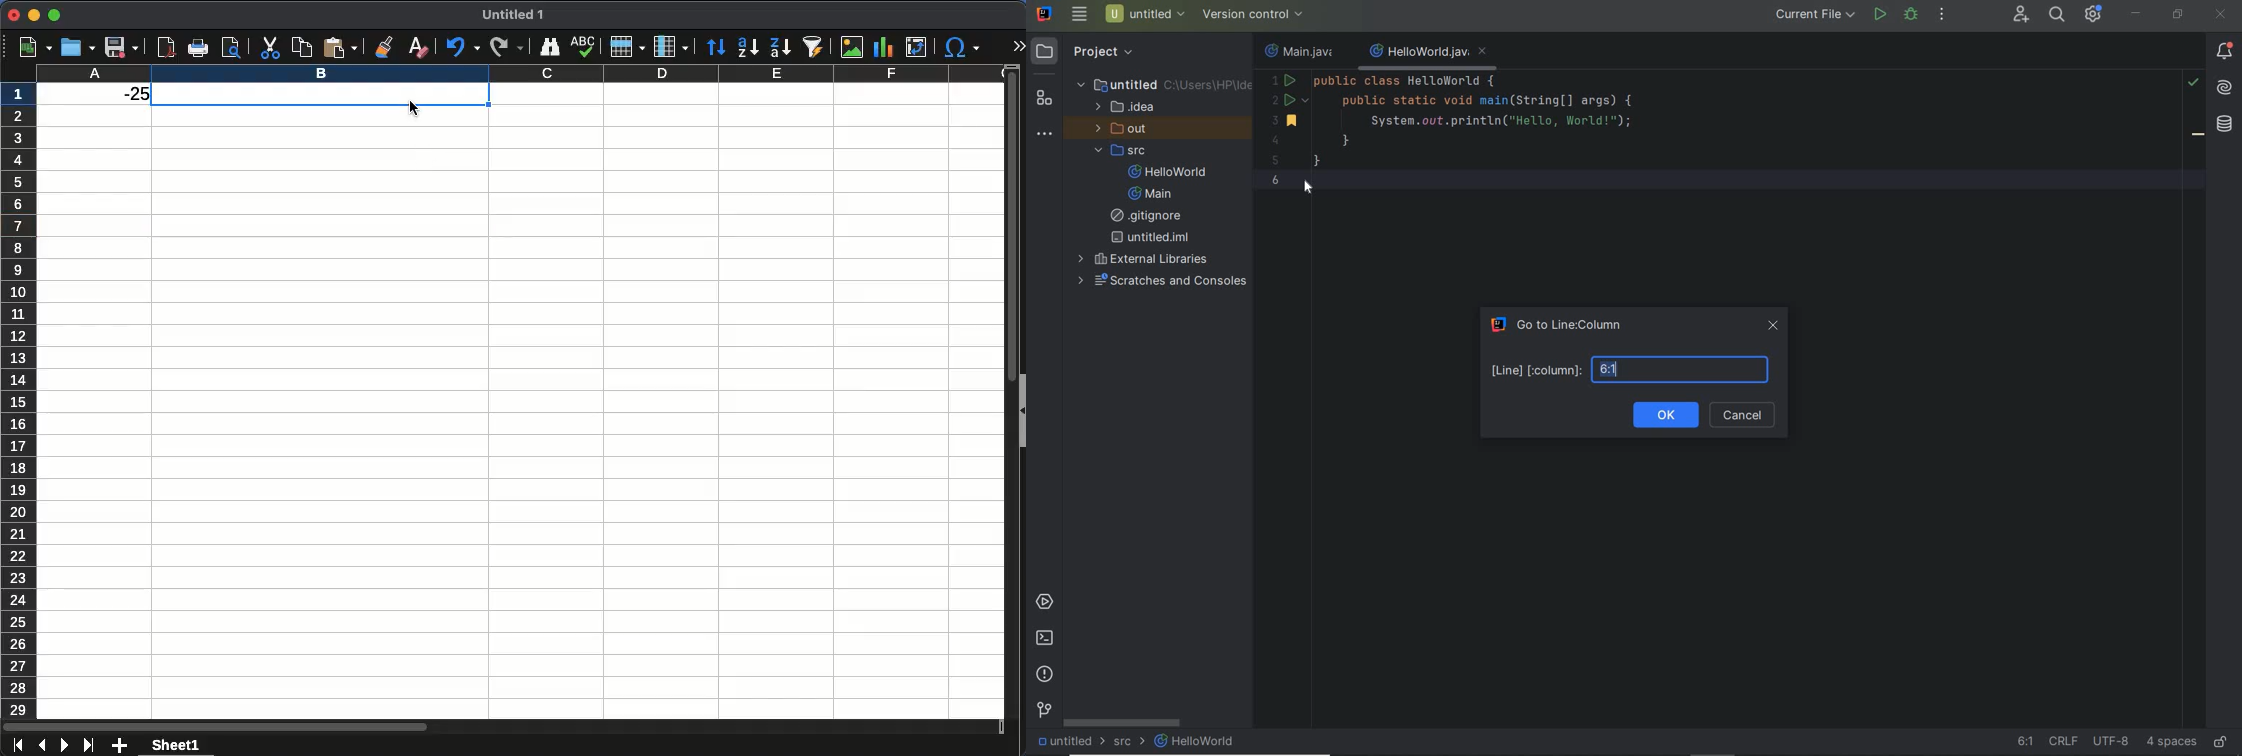 This screenshot has height=756, width=2268. I want to click on cell selected, so click(328, 95).